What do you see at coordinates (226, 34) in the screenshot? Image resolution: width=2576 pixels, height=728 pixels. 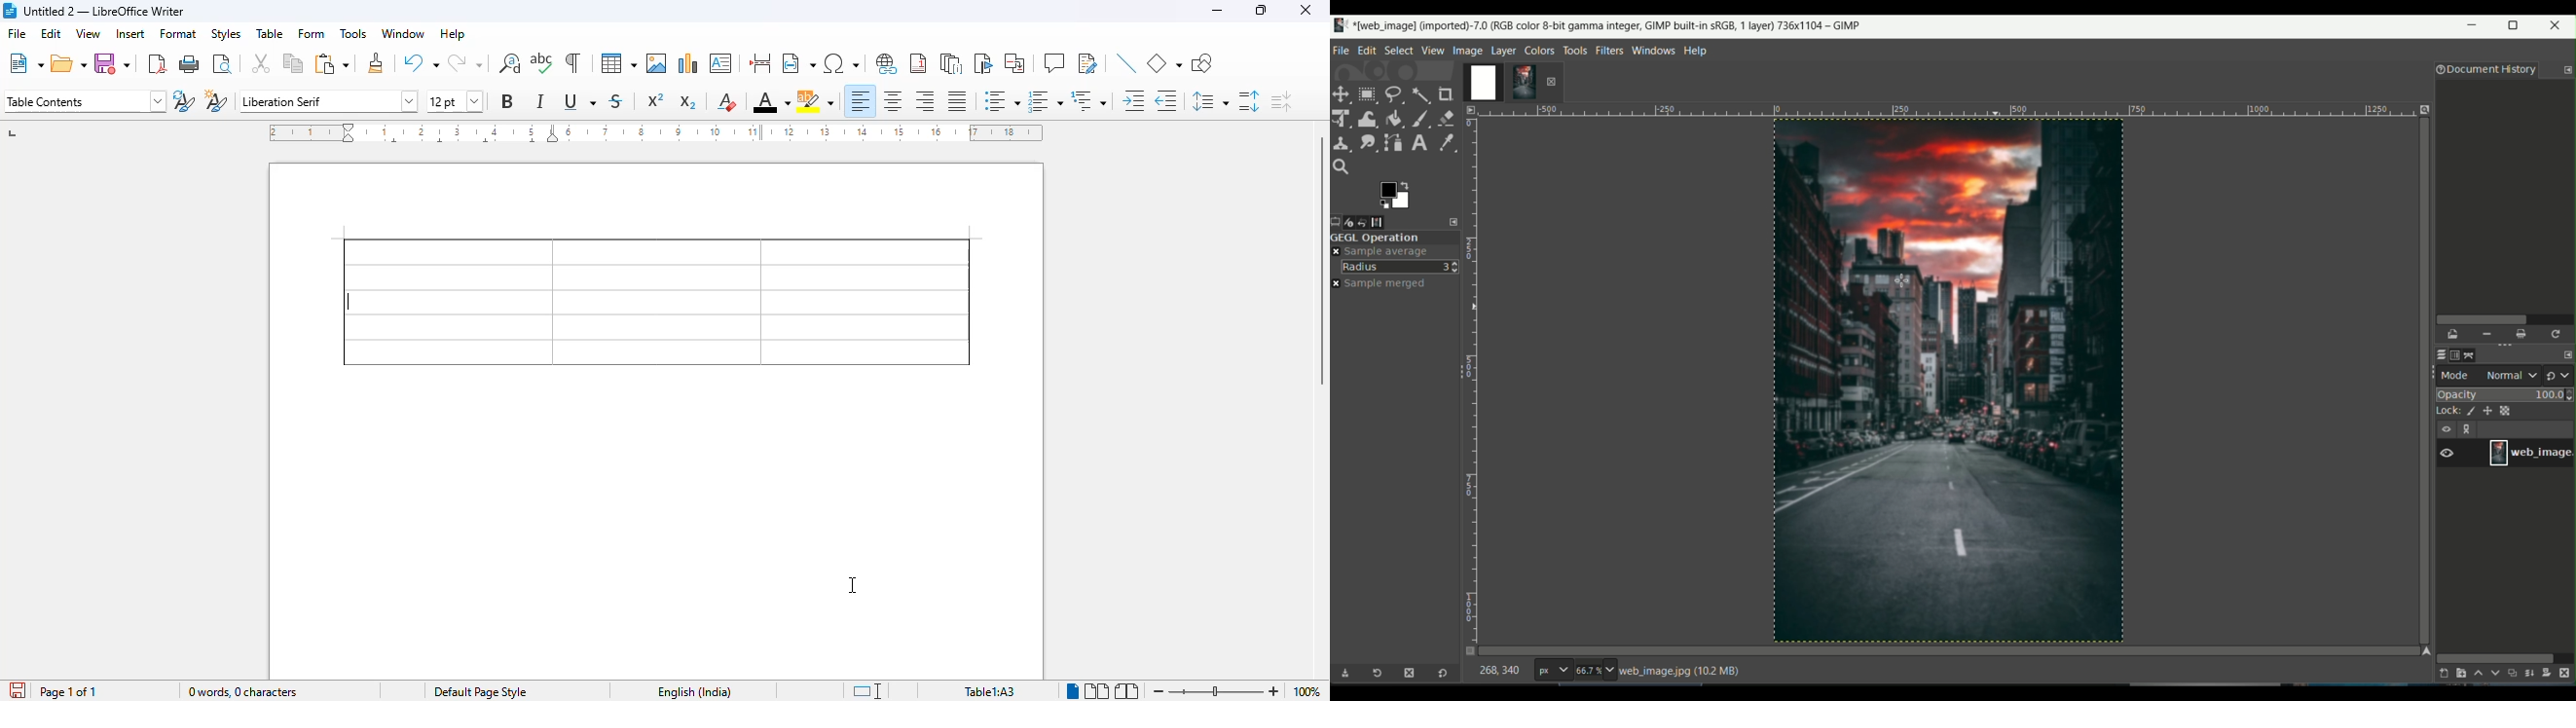 I see `styles` at bounding box center [226, 34].